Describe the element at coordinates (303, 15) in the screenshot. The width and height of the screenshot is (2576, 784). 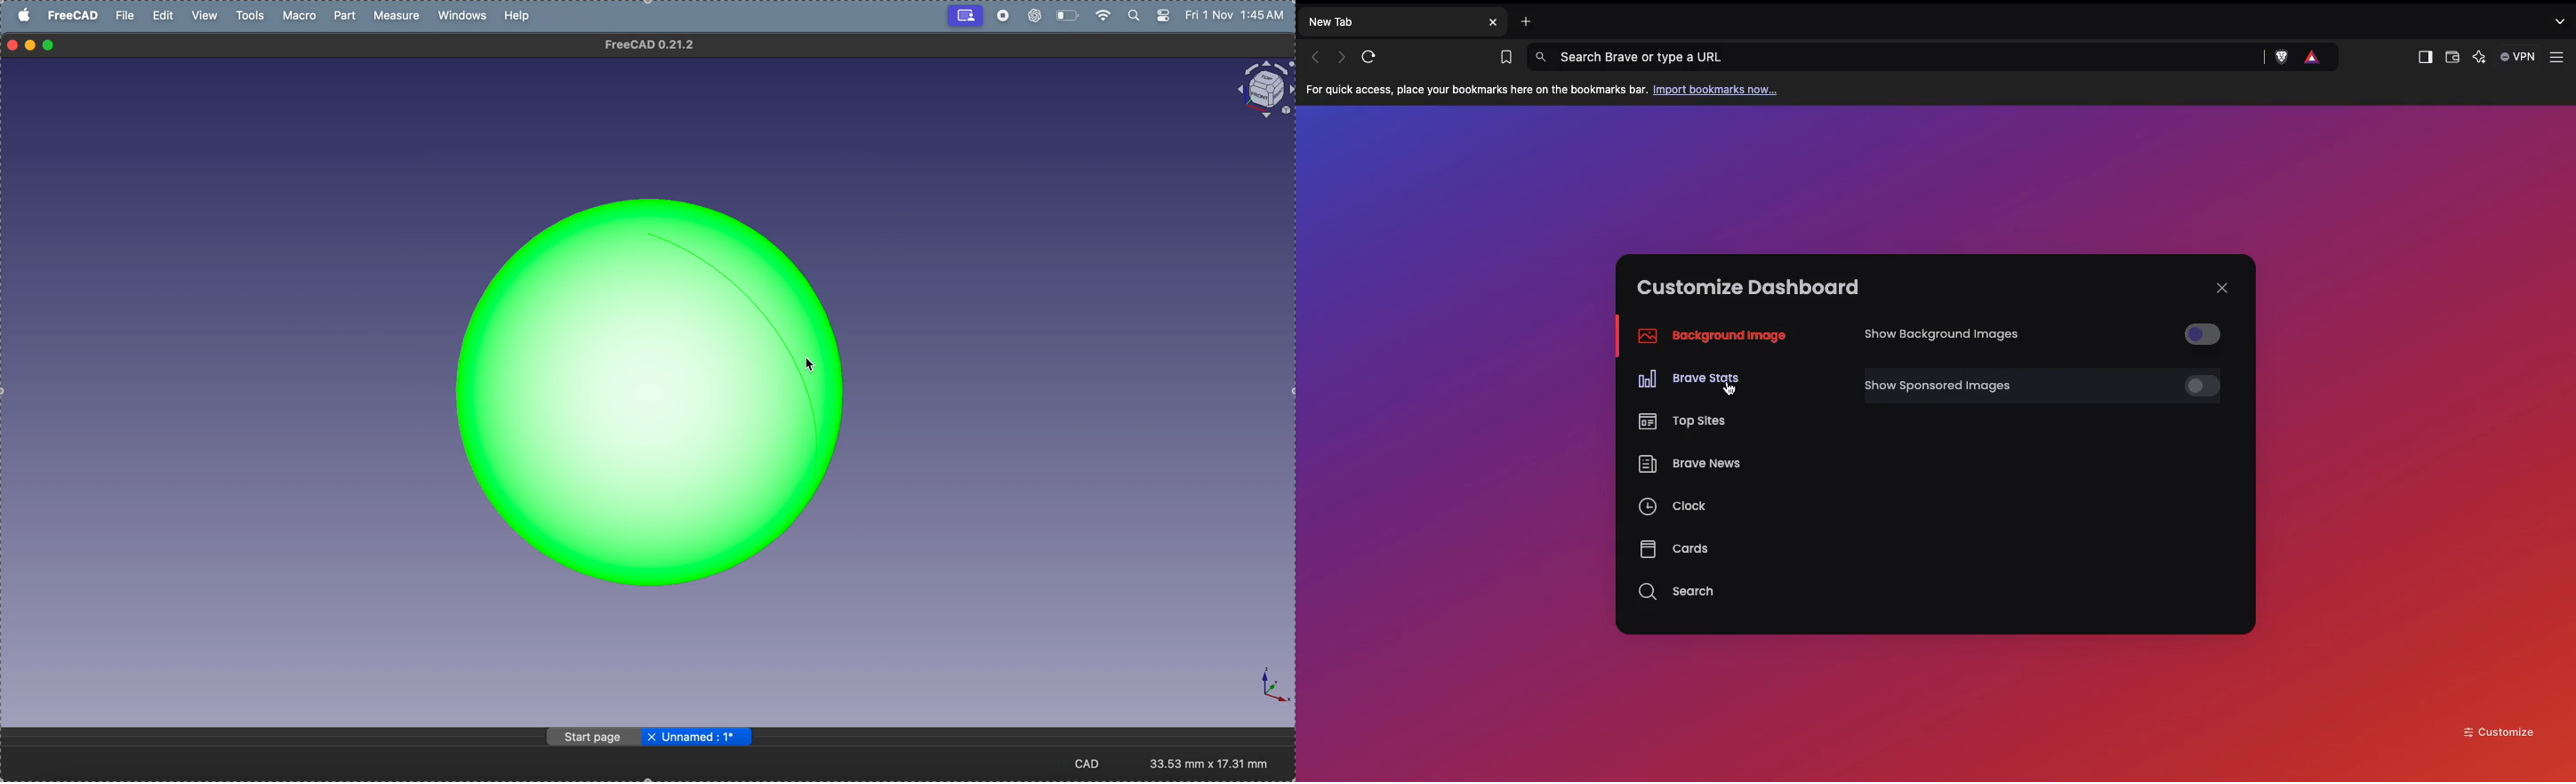
I see `marco` at that location.